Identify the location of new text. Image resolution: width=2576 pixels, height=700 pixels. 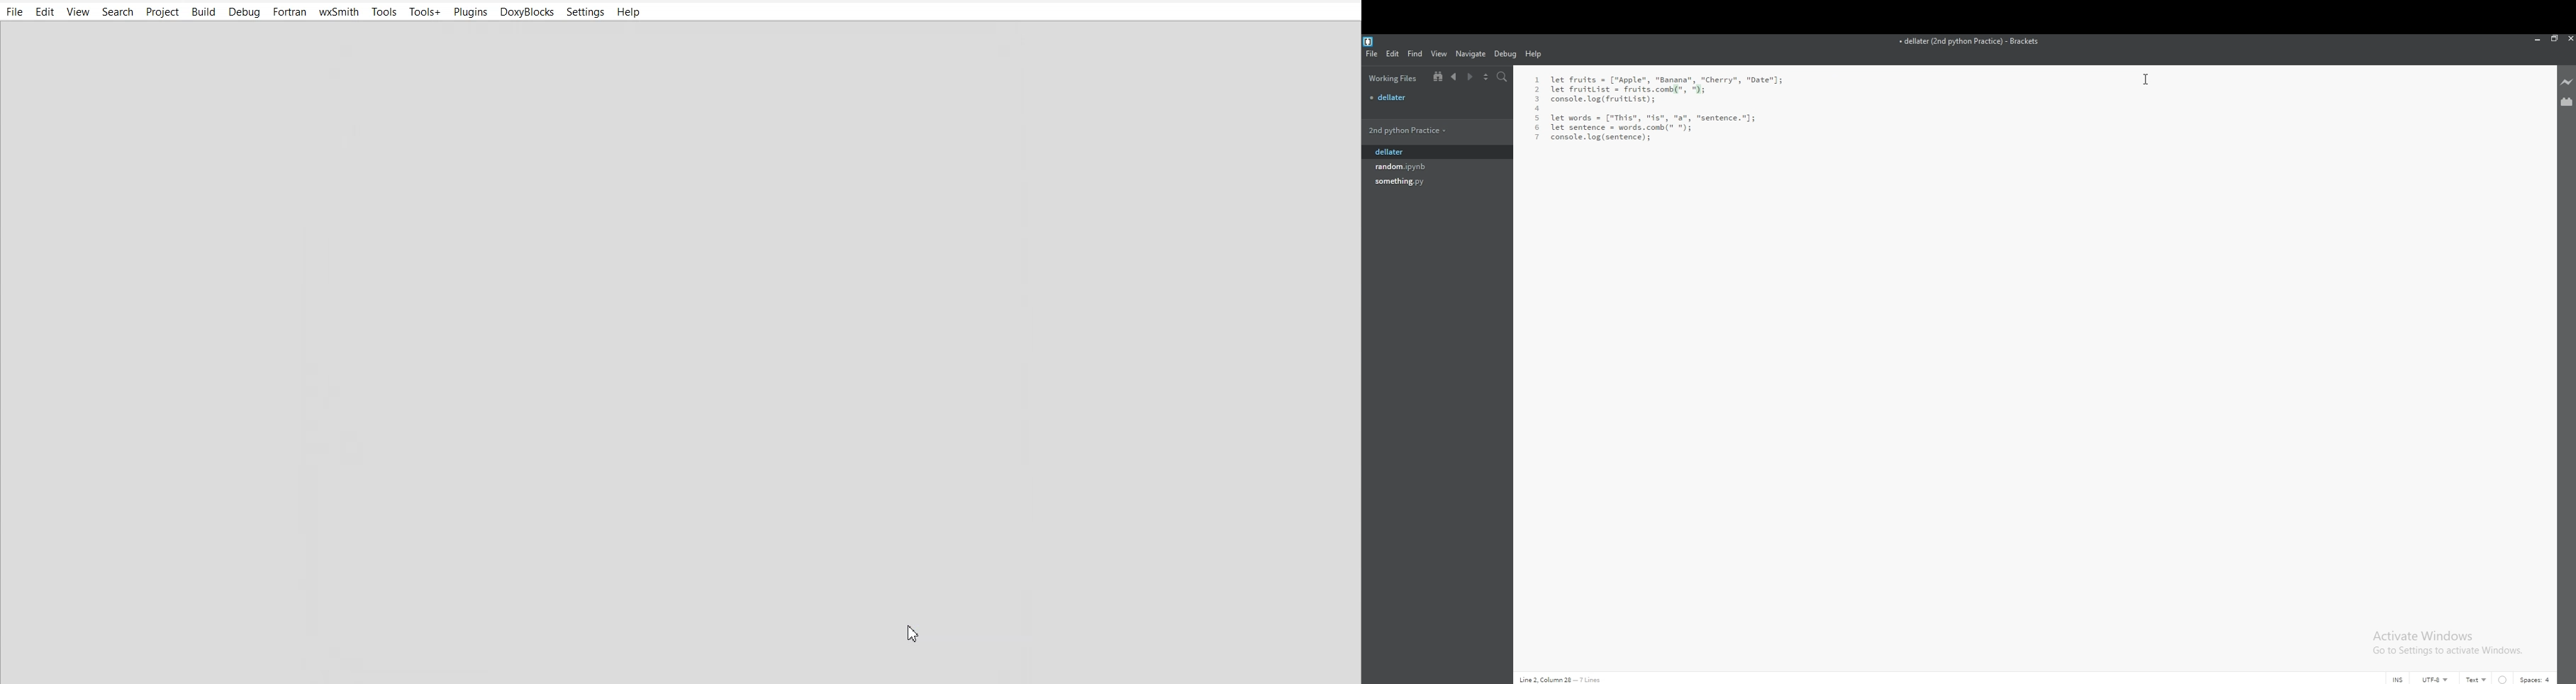
(1660, 108).